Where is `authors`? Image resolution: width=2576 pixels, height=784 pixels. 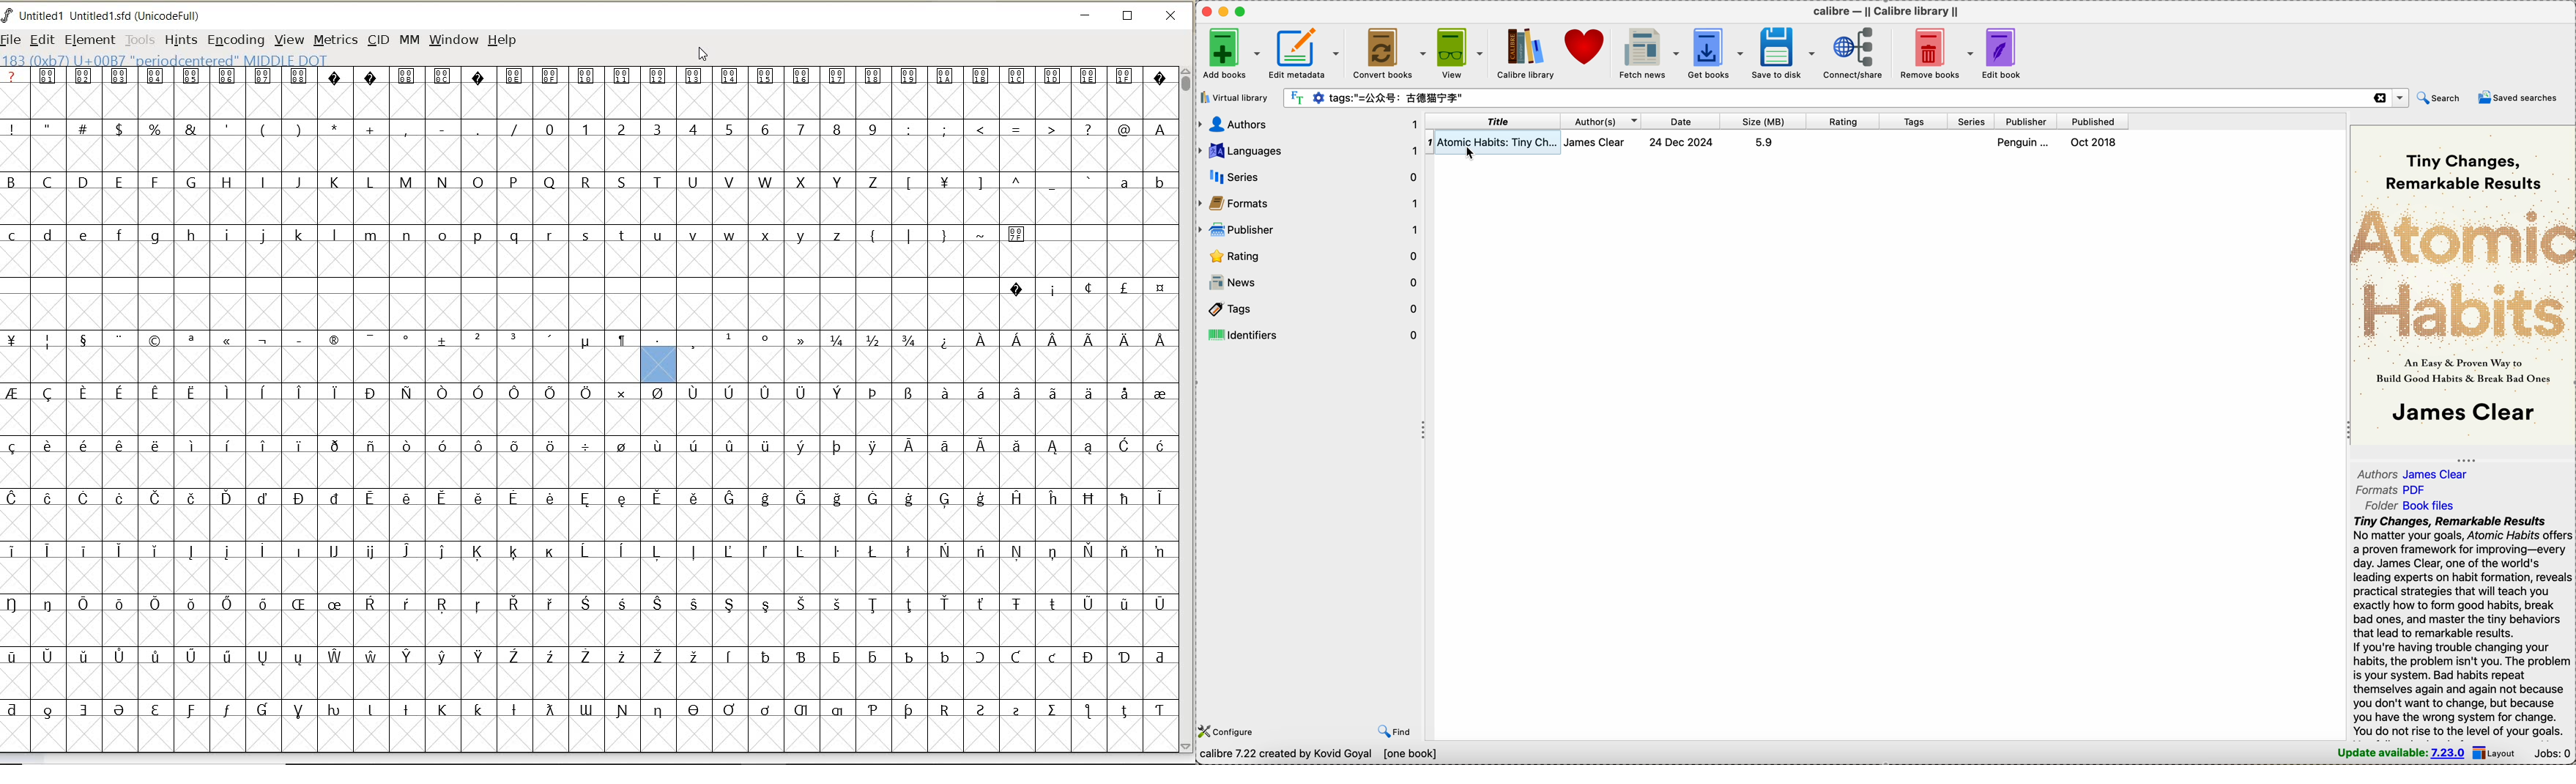
authors is located at coordinates (1309, 125).